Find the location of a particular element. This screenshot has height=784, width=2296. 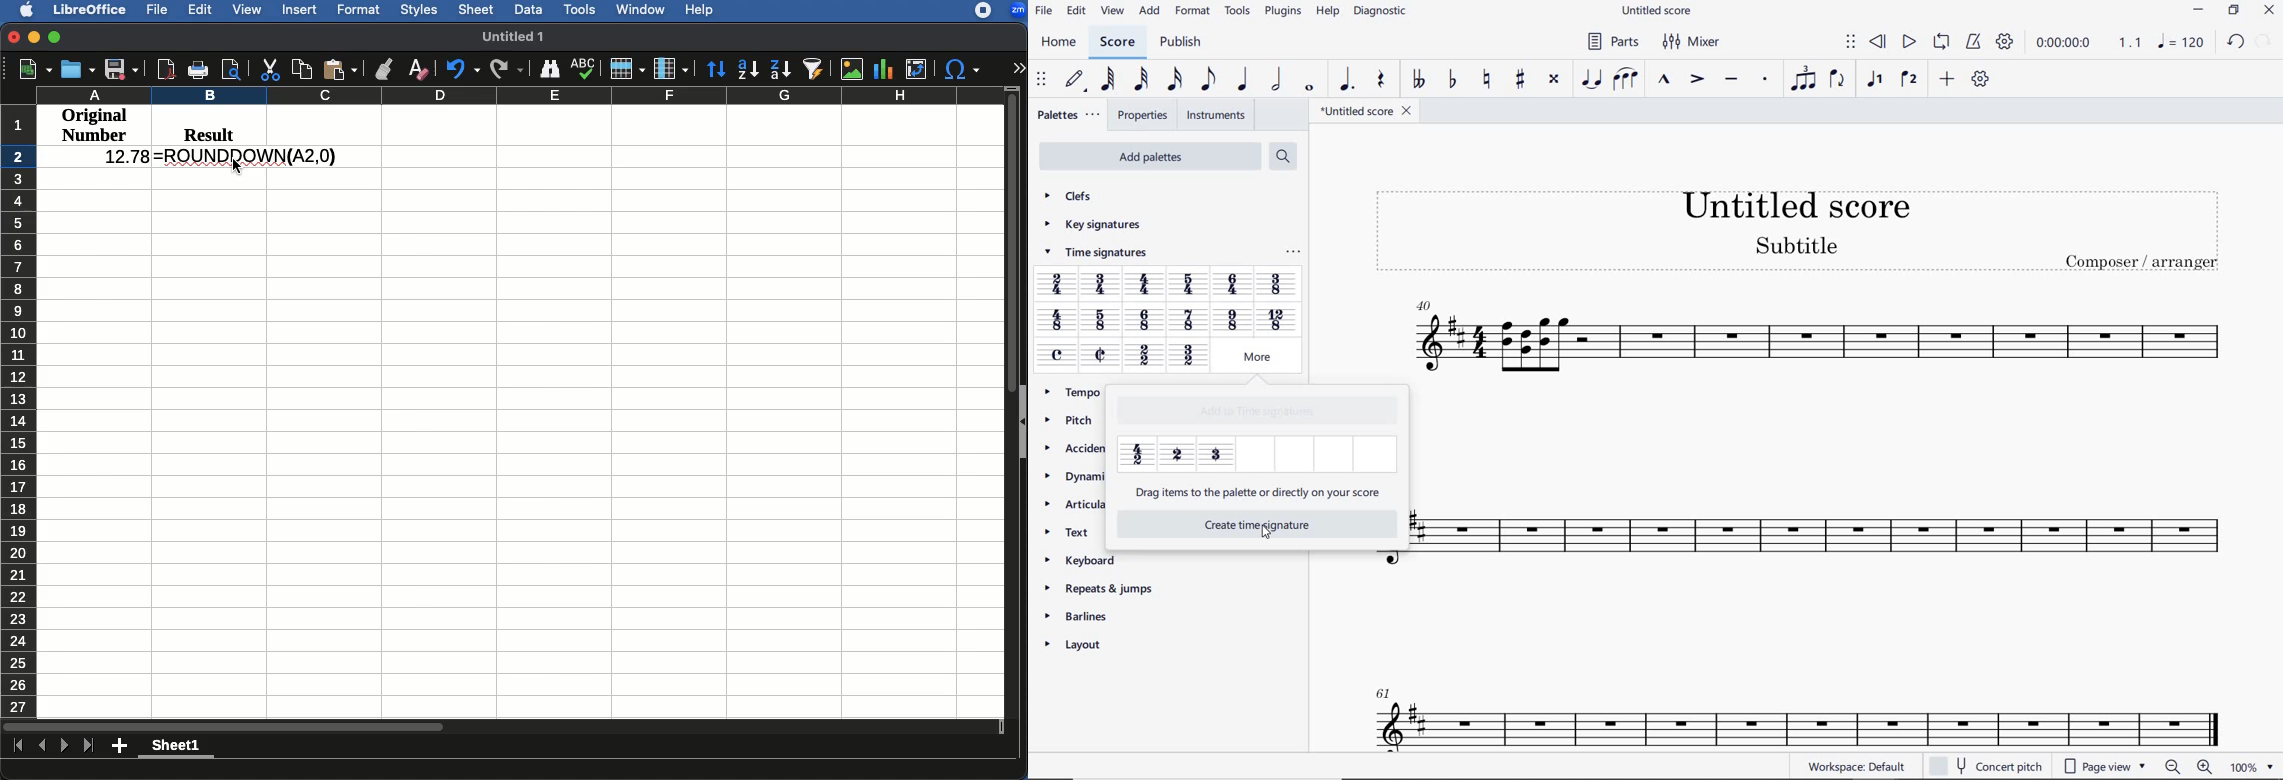

WHOLE NOTE is located at coordinates (1309, 90).